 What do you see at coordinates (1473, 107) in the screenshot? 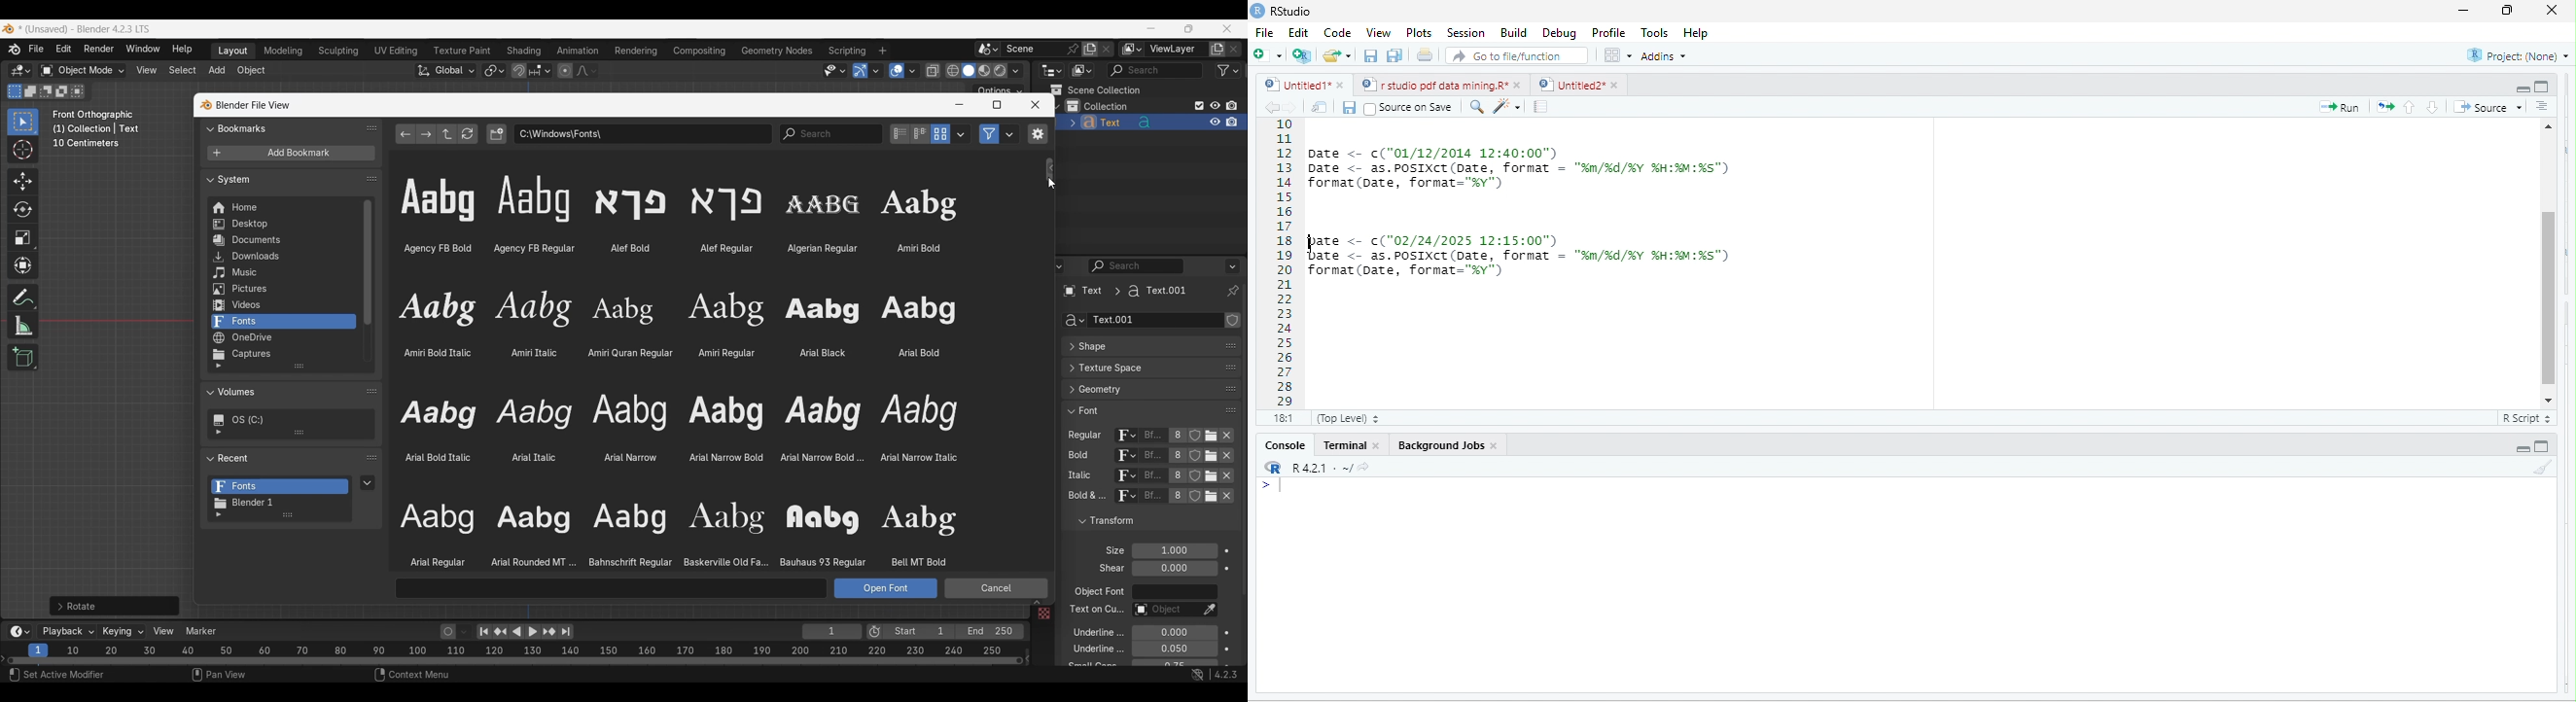
I see `find/ replace` at bounding box center [1473, 107].